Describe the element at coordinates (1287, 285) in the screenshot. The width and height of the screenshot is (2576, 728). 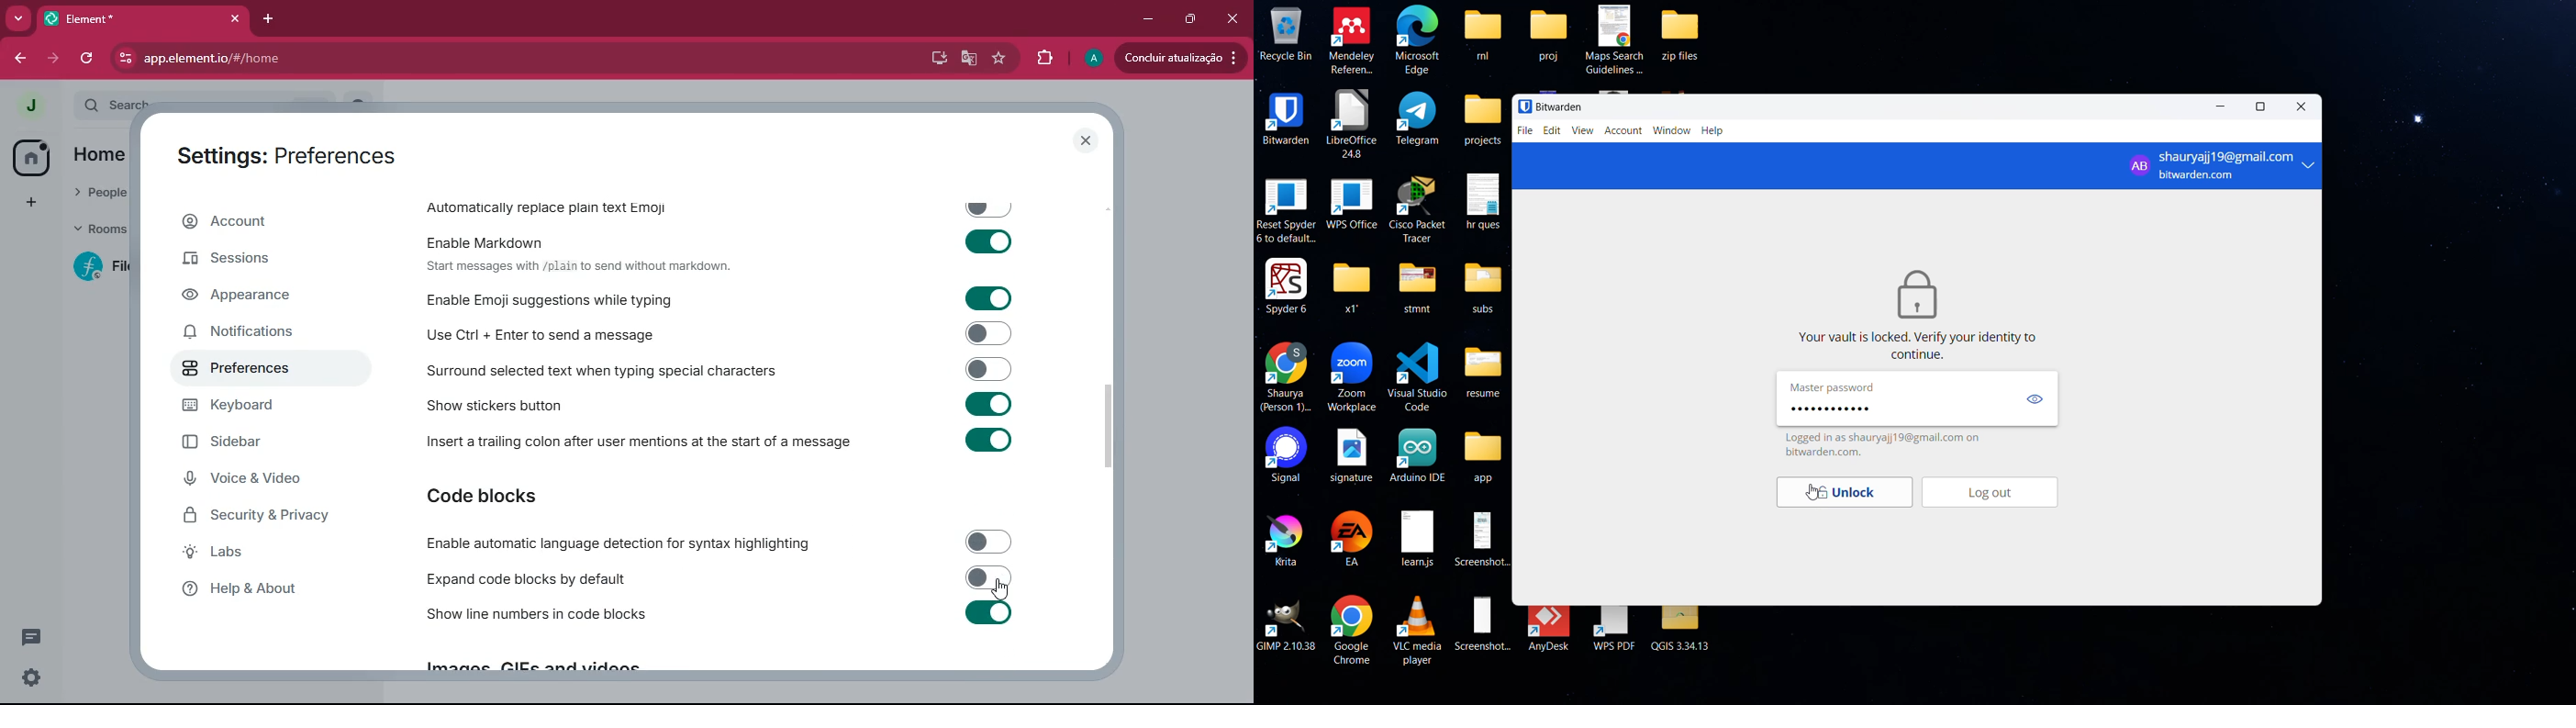
I see `Spyder 6` at that location.